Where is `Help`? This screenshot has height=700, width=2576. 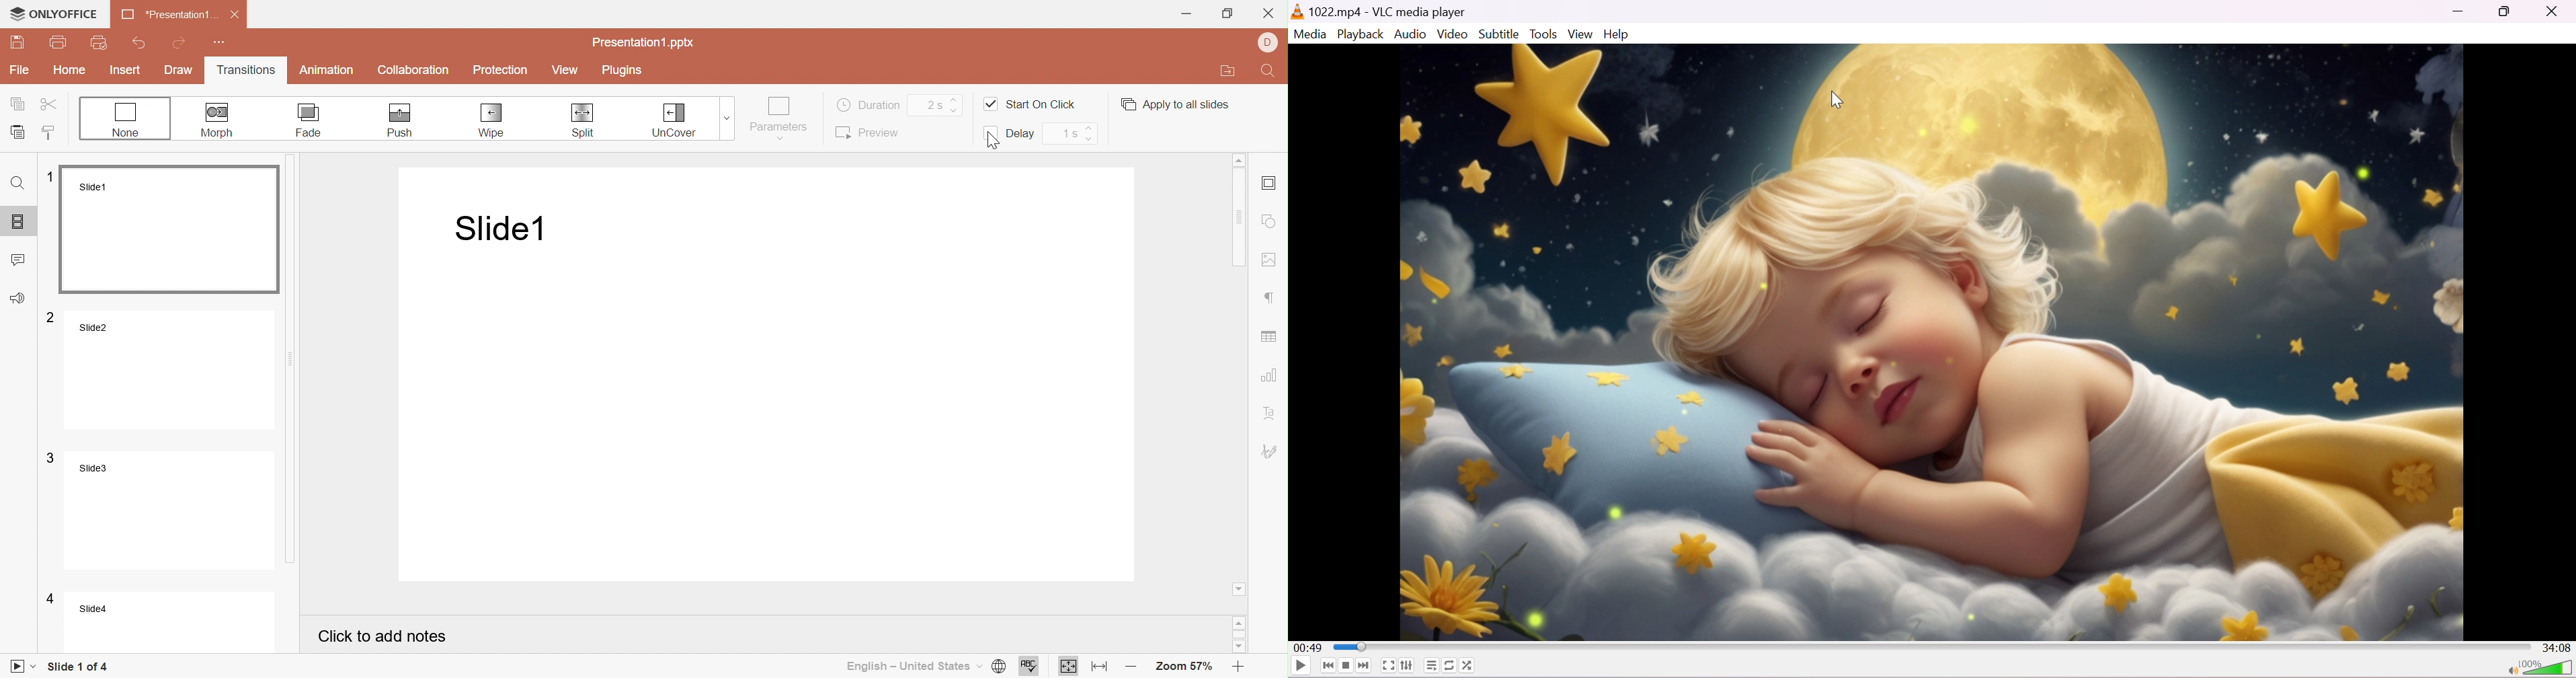
Help is located at coordinates (1615, 35).